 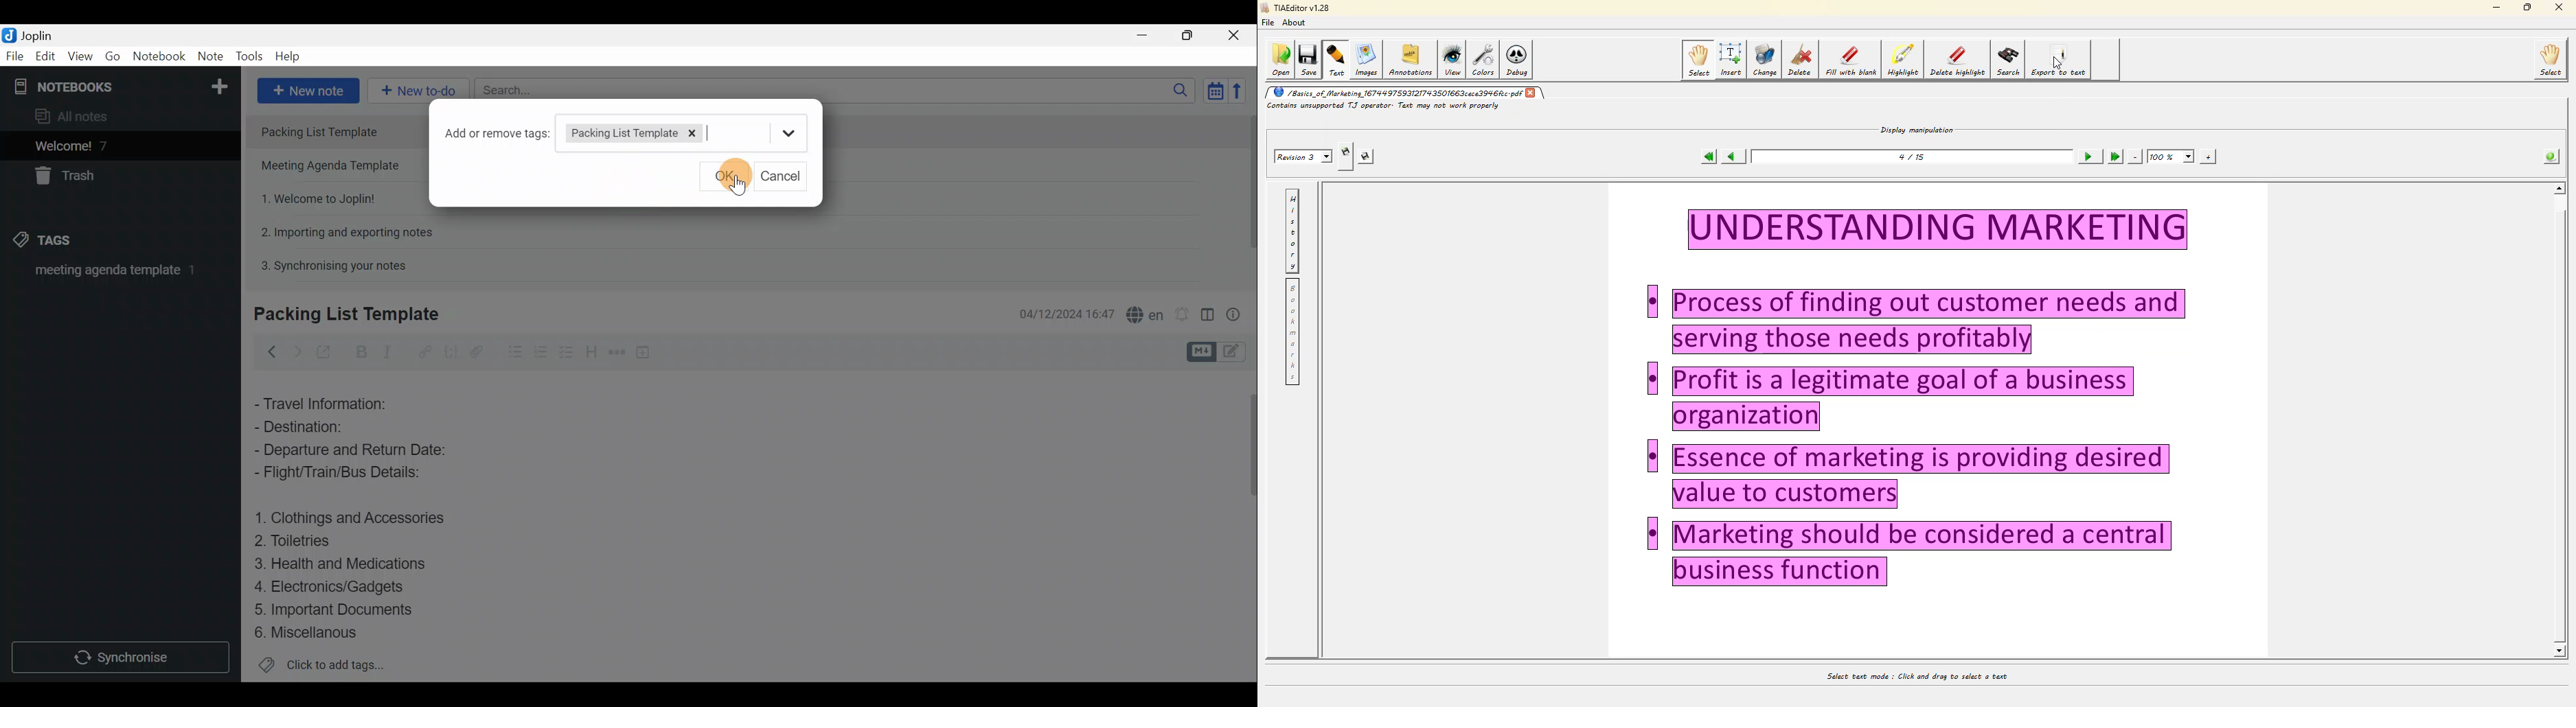 What do you see at coordinates (1245, 191) in the screenshot?
I see `Scroll bar` at bounding box center [1245, 191].